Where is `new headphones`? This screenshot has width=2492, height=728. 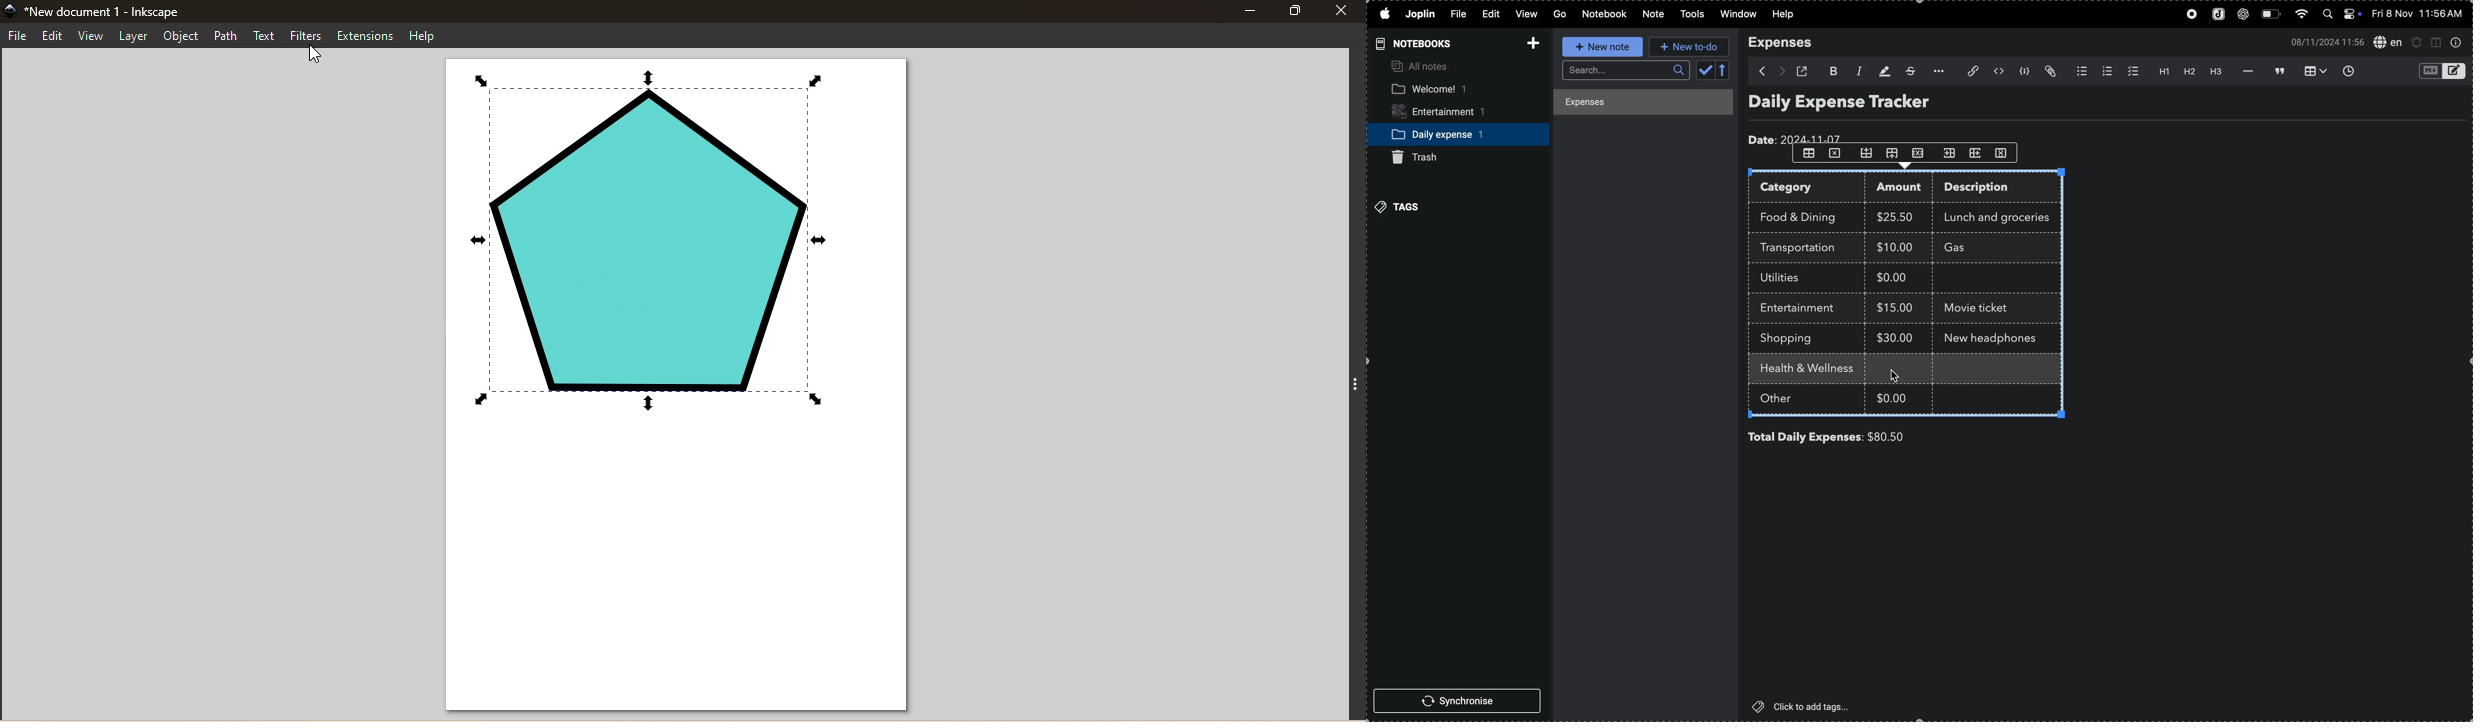
new headphones is located at coordinates (1991, 337).